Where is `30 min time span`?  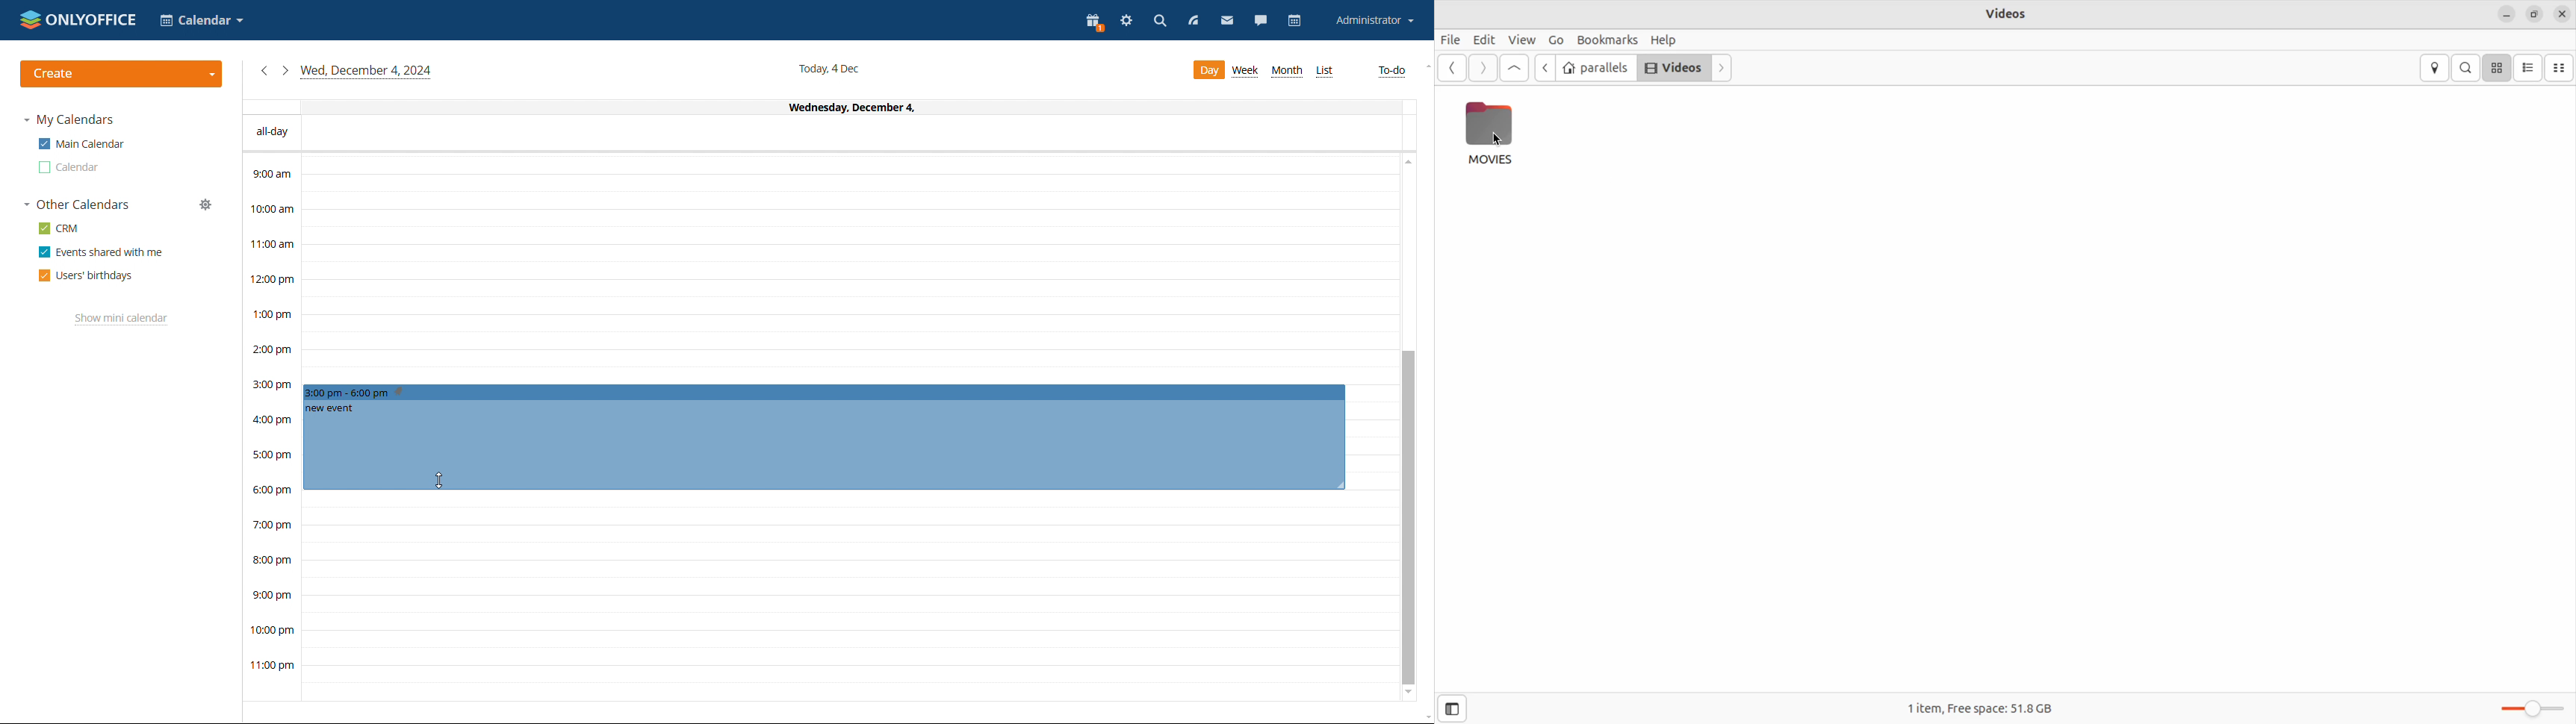
30 min time span is located at coordinates (849, 289).